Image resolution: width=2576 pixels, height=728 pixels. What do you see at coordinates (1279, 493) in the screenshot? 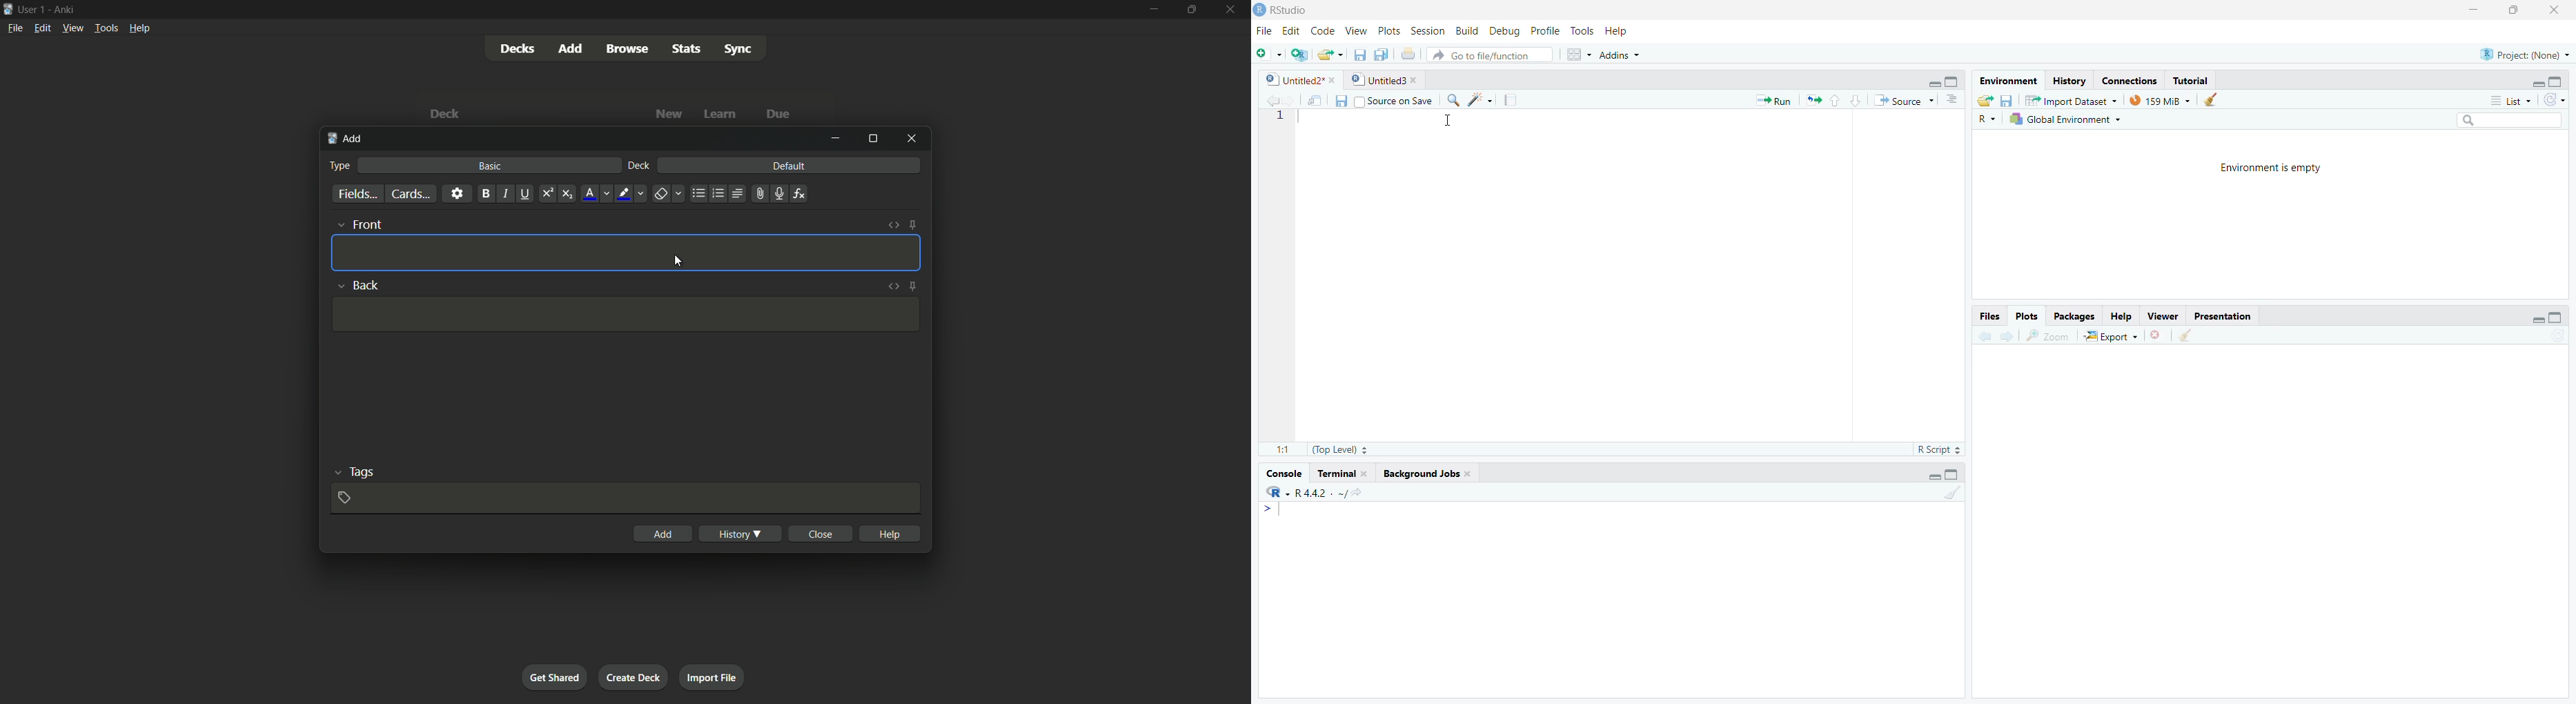
I see `R` at bounding box center [1279, 493].